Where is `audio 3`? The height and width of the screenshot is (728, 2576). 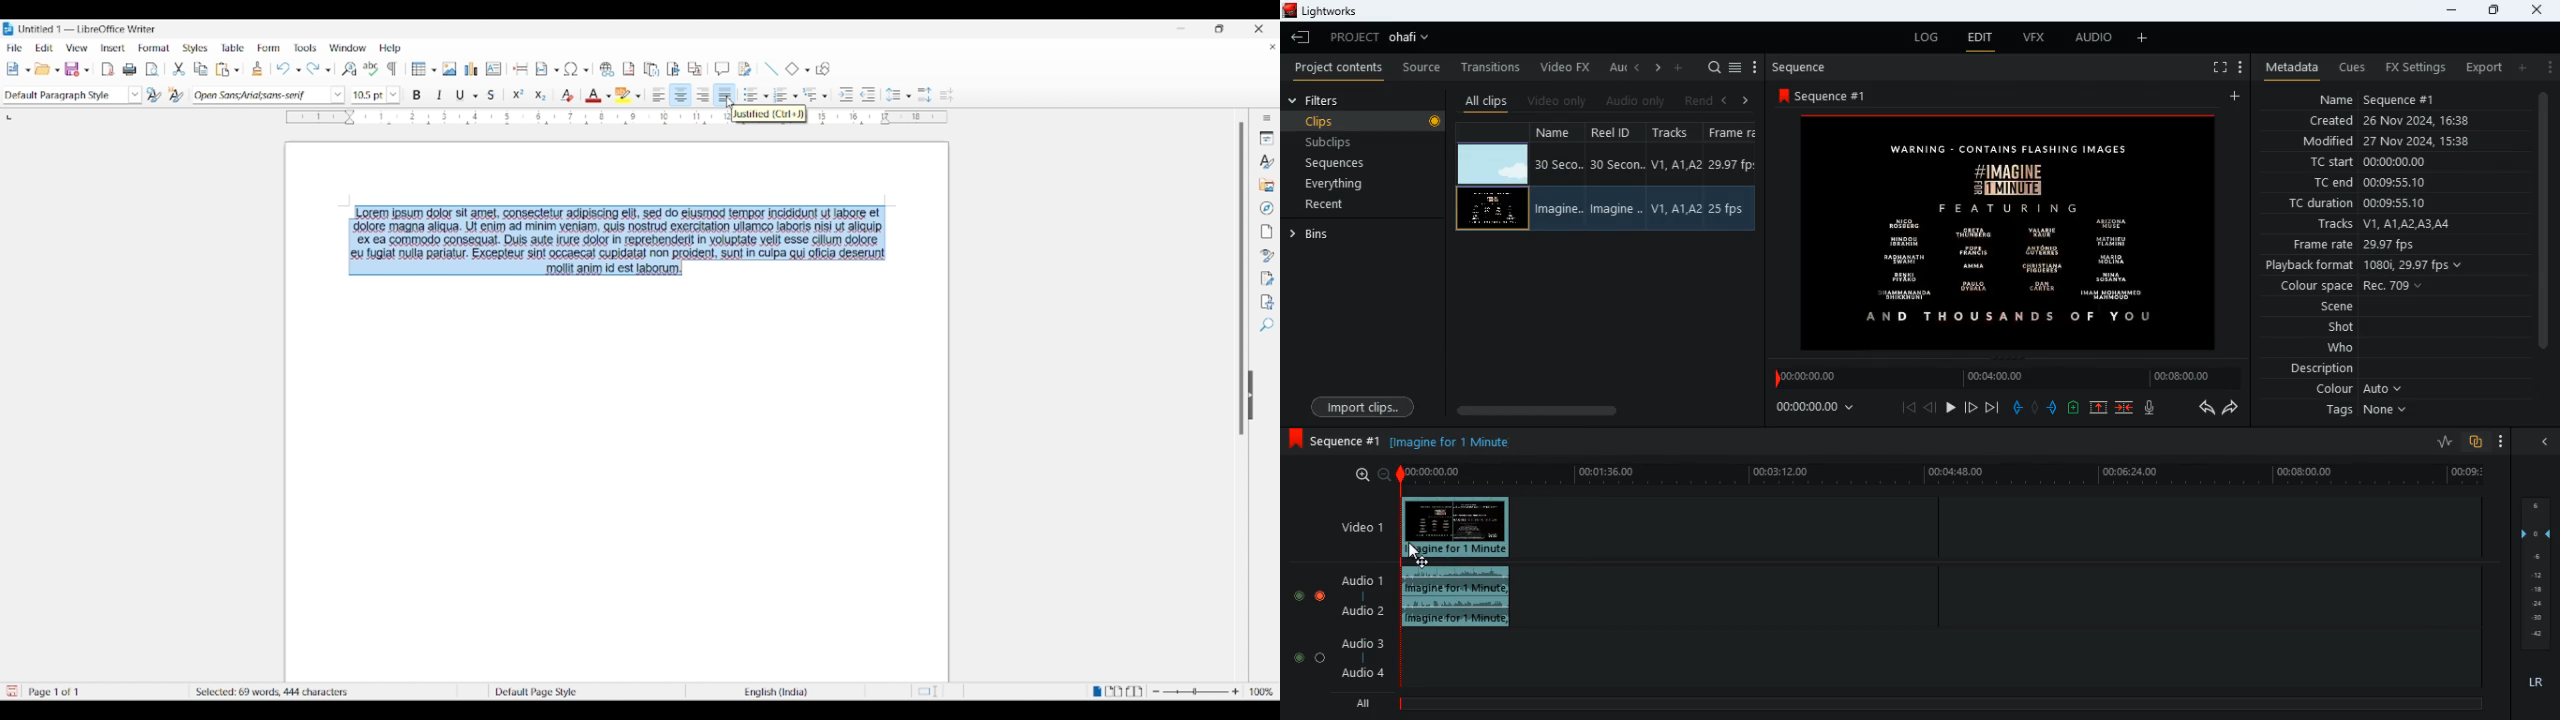
audio 3 is located at coordinates (1363, 644).